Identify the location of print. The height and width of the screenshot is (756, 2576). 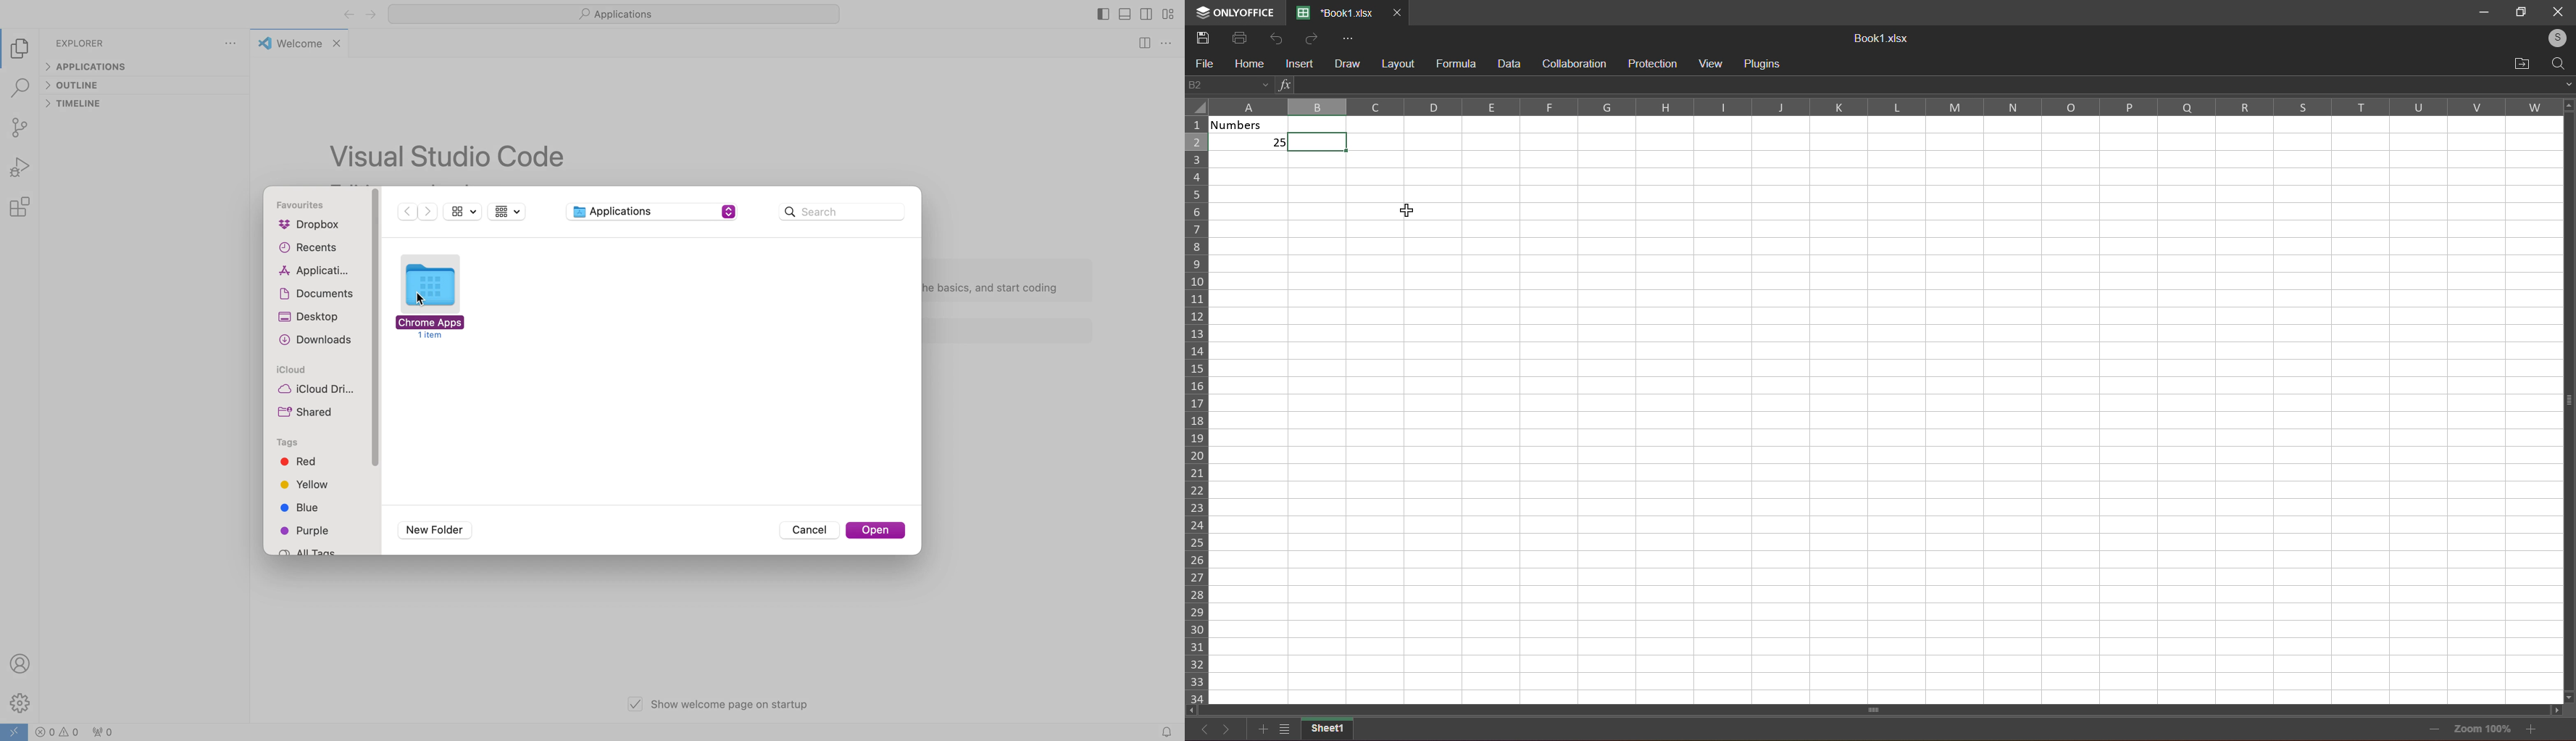
(1238, 37).